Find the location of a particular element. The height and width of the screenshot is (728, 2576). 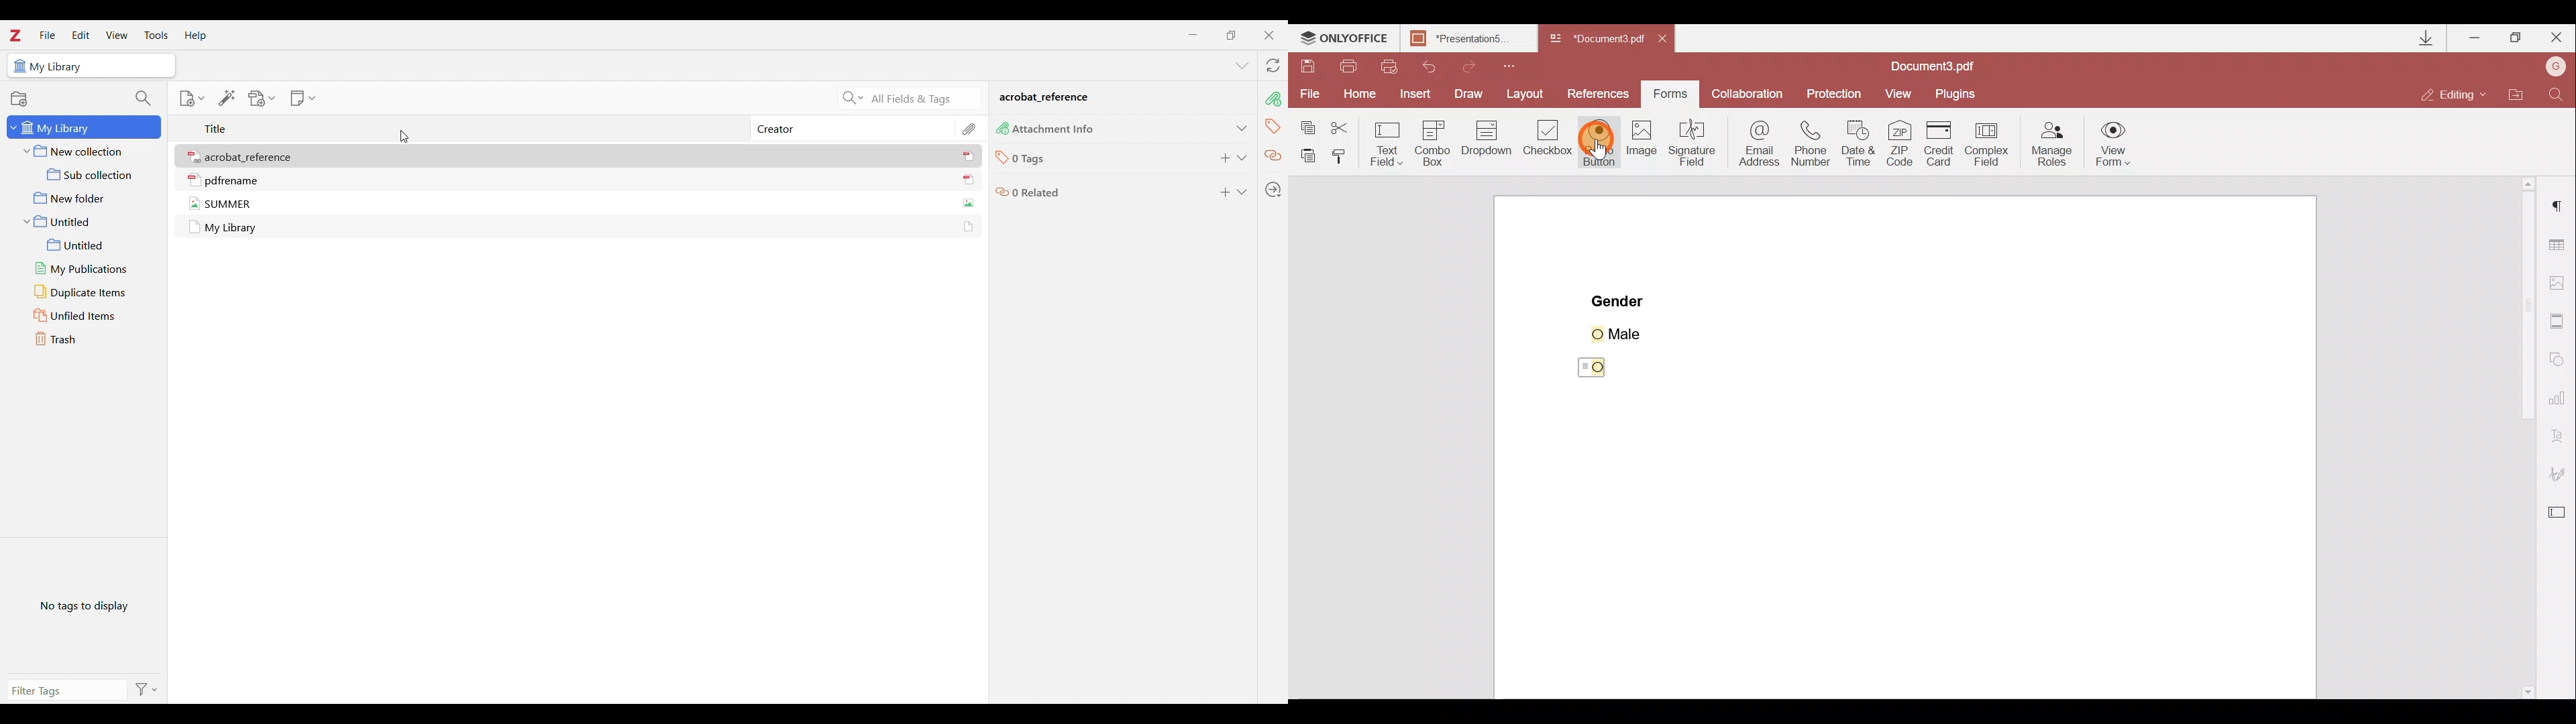

icon is located at coordinates (195, 203).